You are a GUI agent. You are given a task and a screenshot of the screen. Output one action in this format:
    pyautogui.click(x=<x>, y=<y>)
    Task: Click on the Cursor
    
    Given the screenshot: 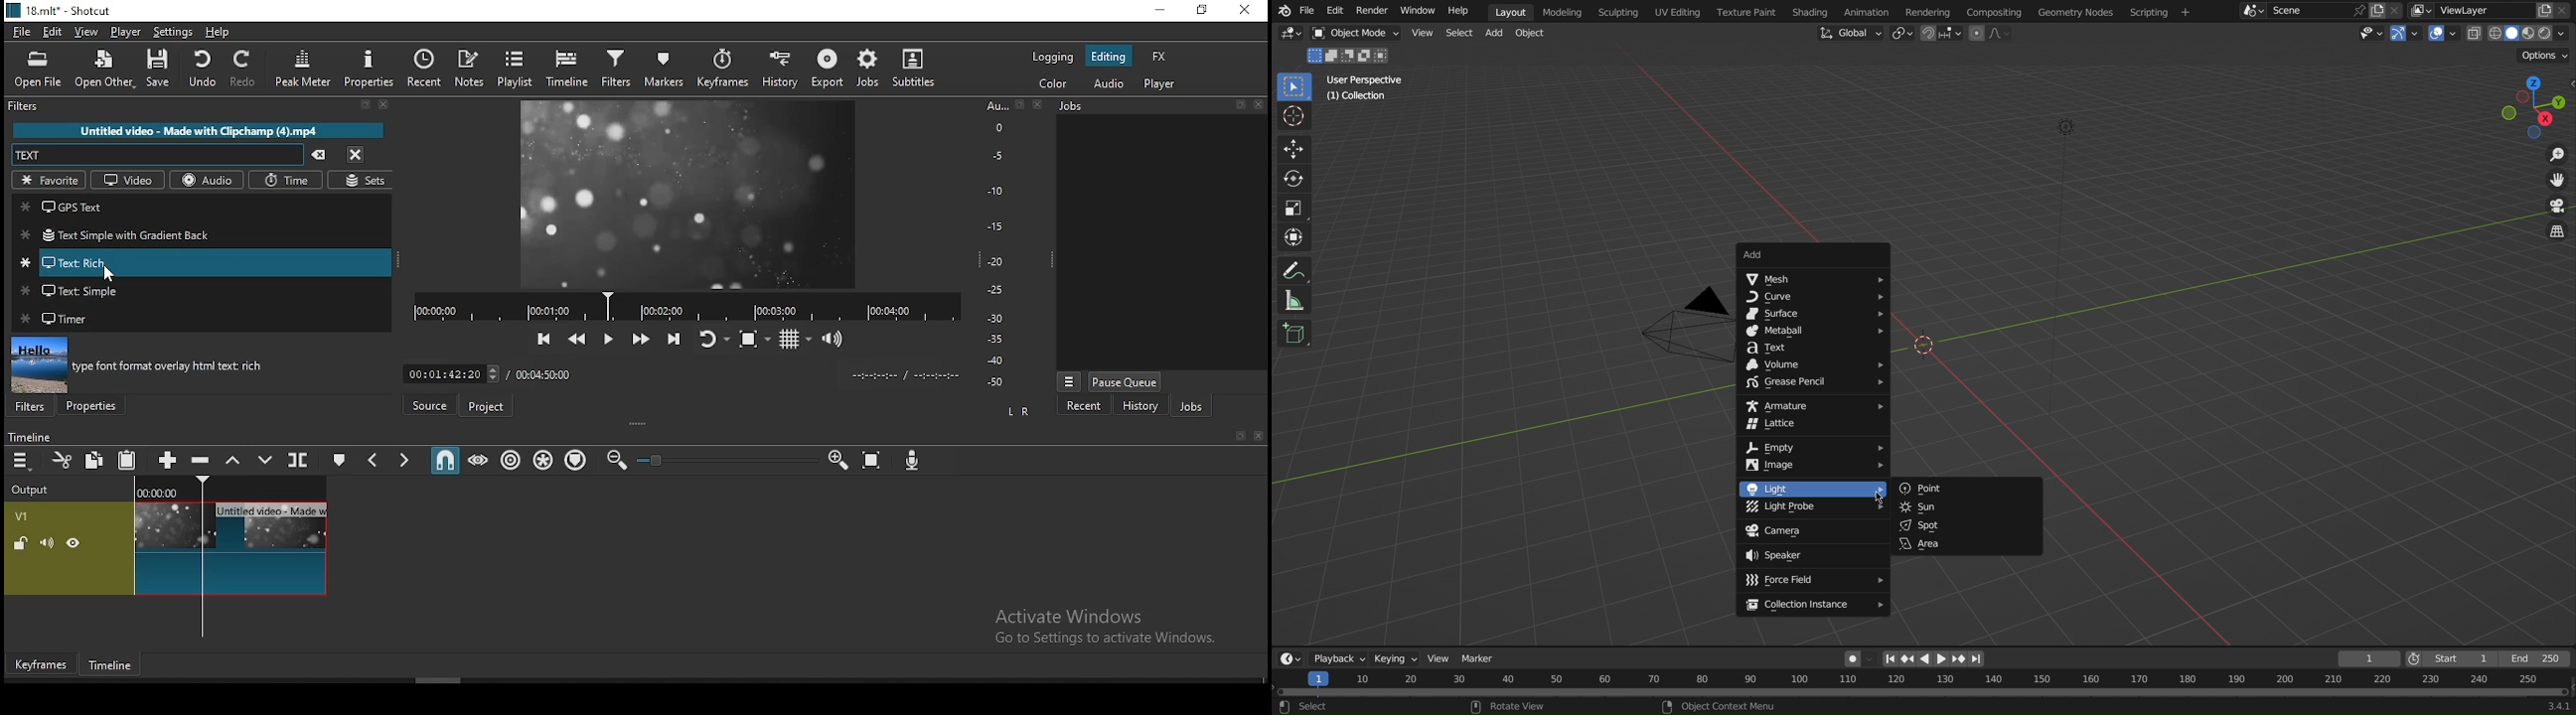 What is the action you would take?
    pyautogui.click(x=109, y=272)
    